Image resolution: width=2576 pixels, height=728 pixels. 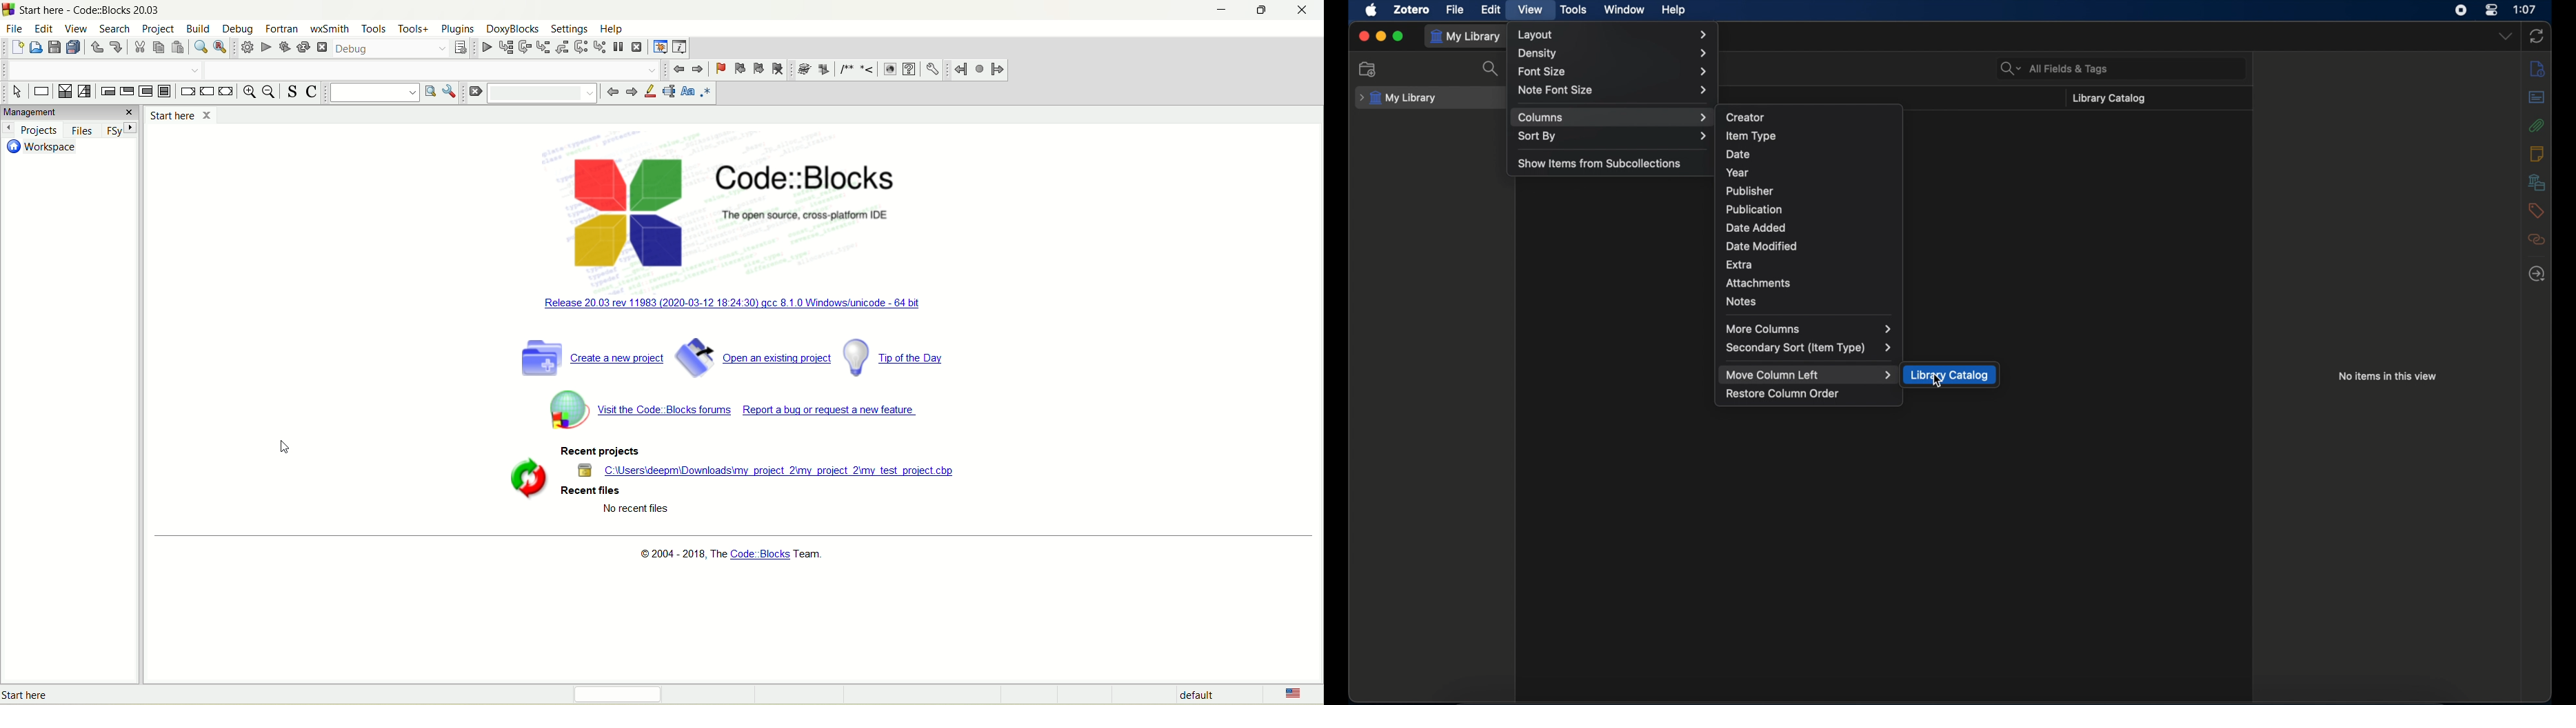 I want to click on related, so click(x=2537, y=239).